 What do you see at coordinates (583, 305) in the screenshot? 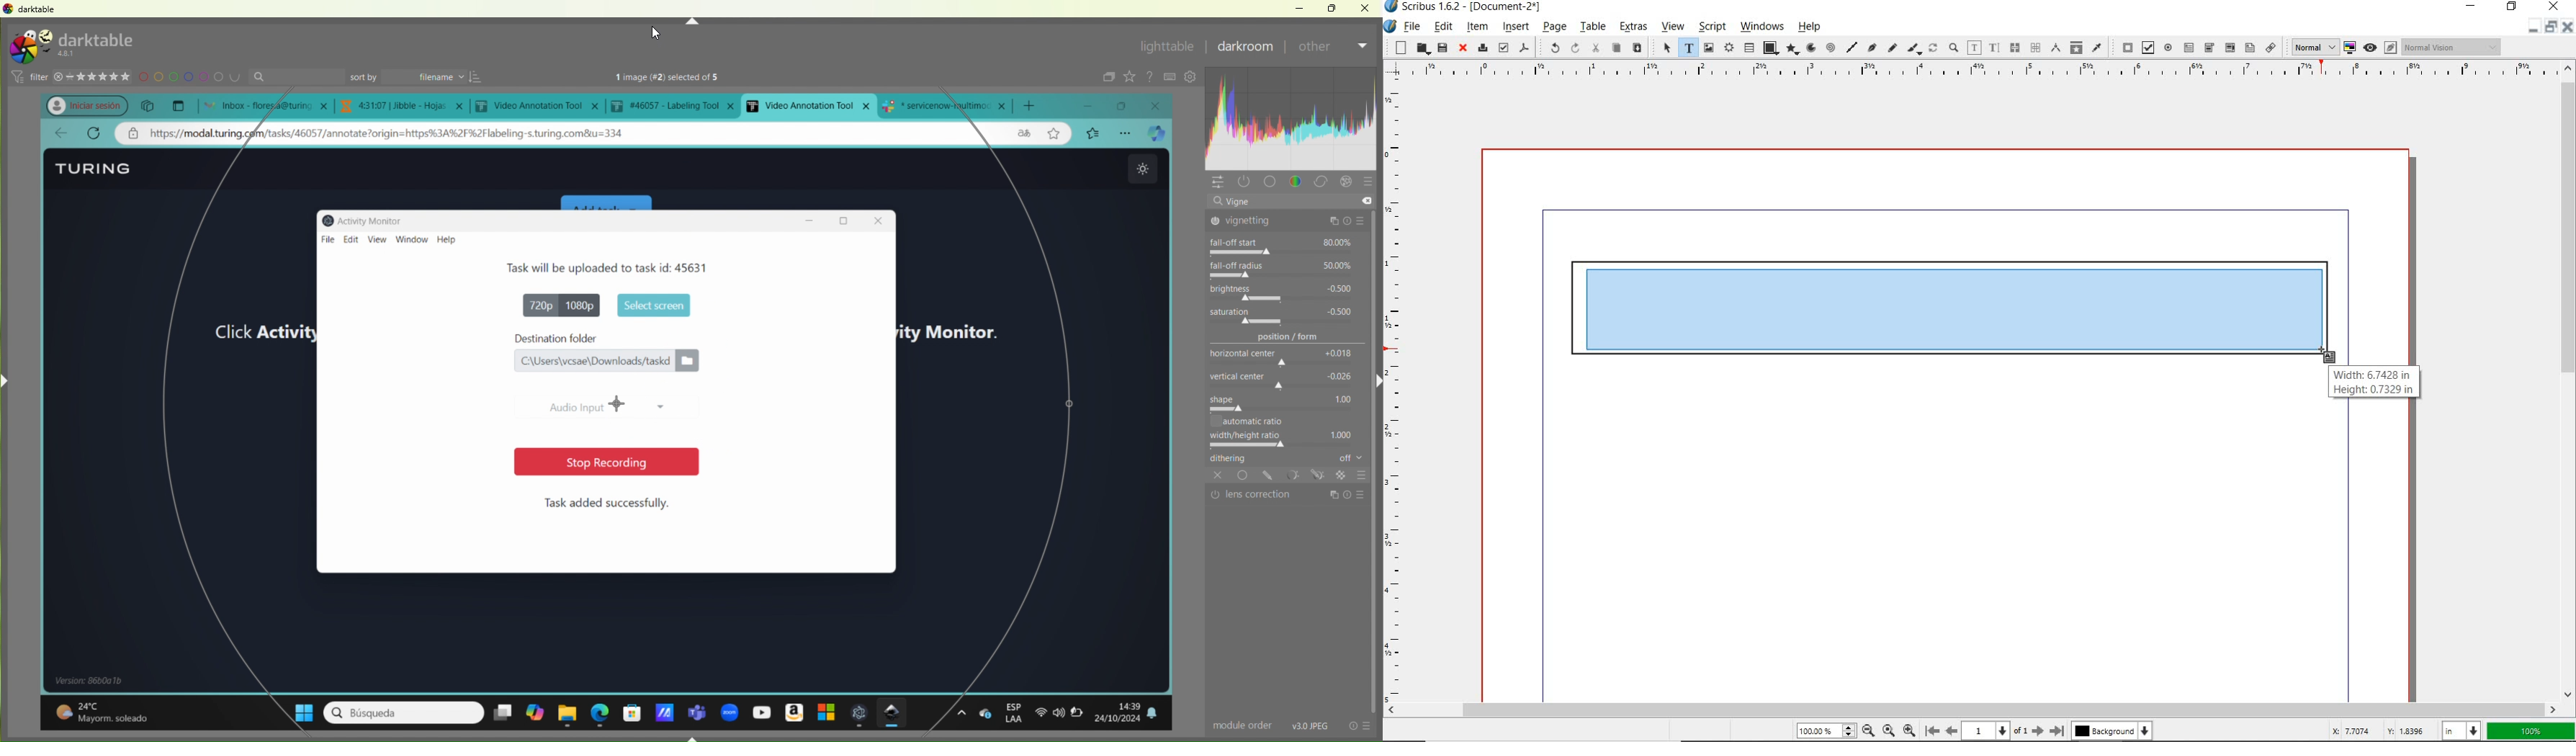
I see `1080p` at bounding box center [583, 305].